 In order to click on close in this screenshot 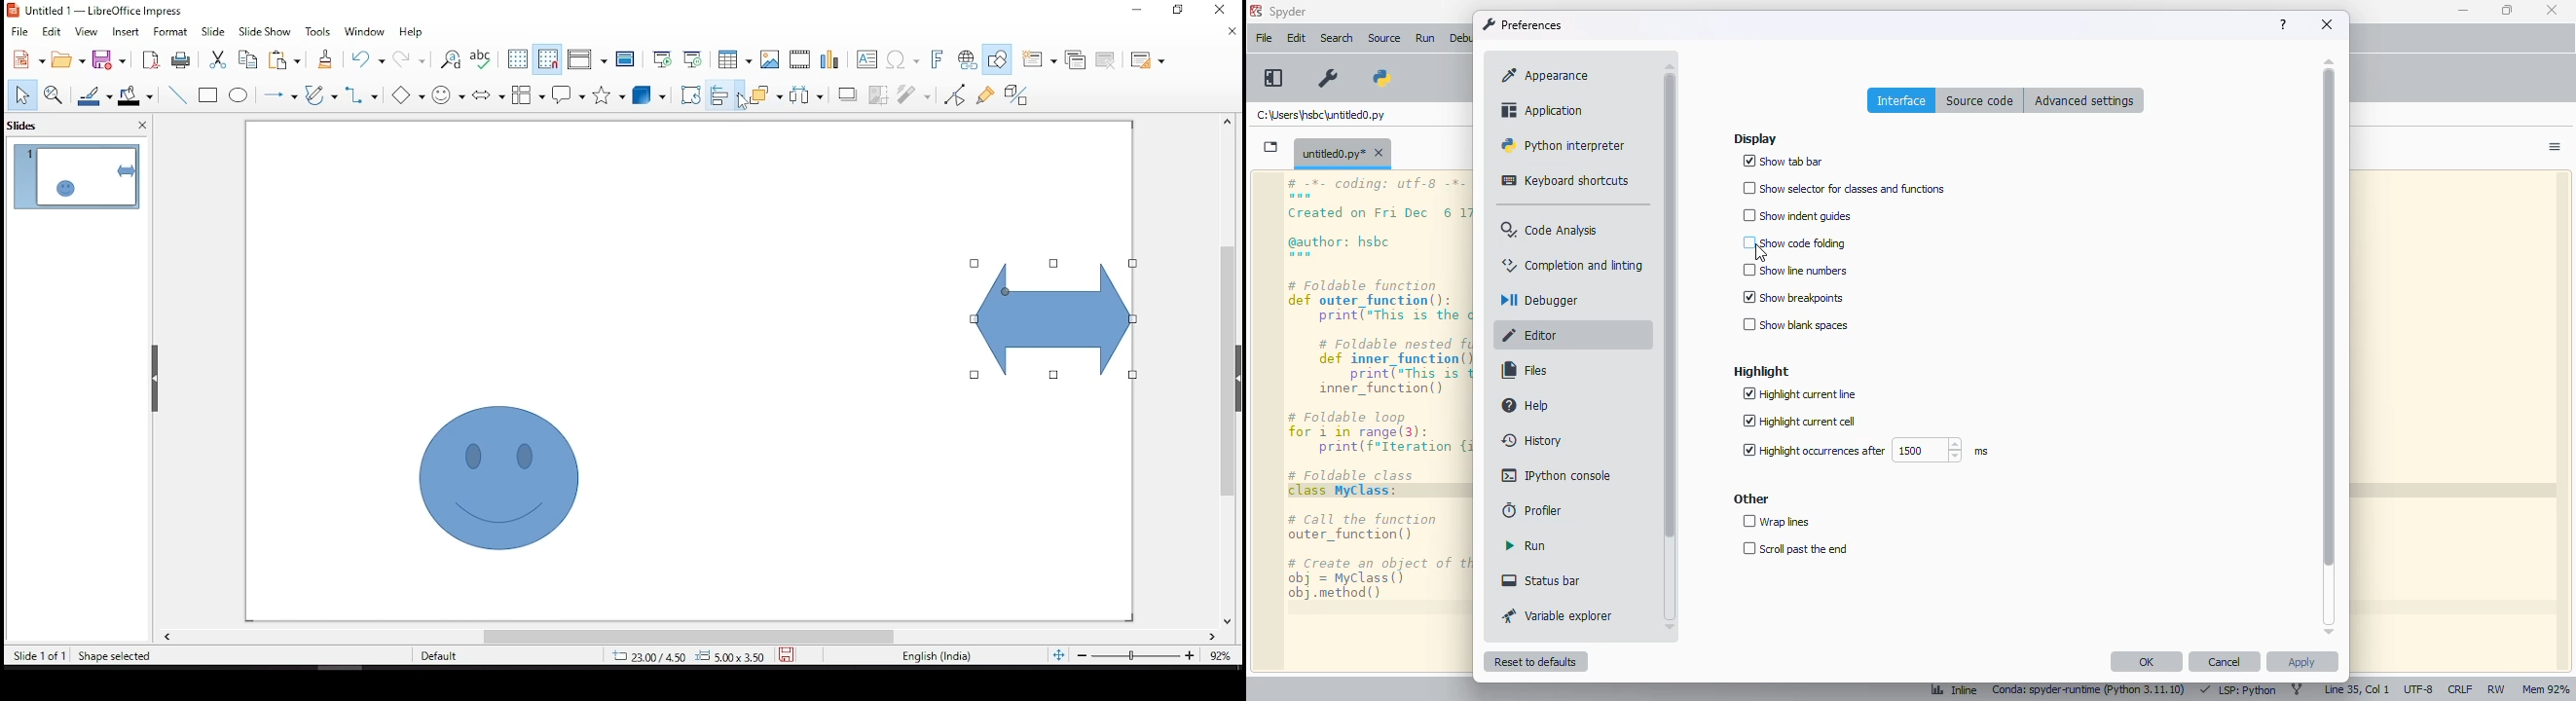, I will do `click(1234, 33)`.